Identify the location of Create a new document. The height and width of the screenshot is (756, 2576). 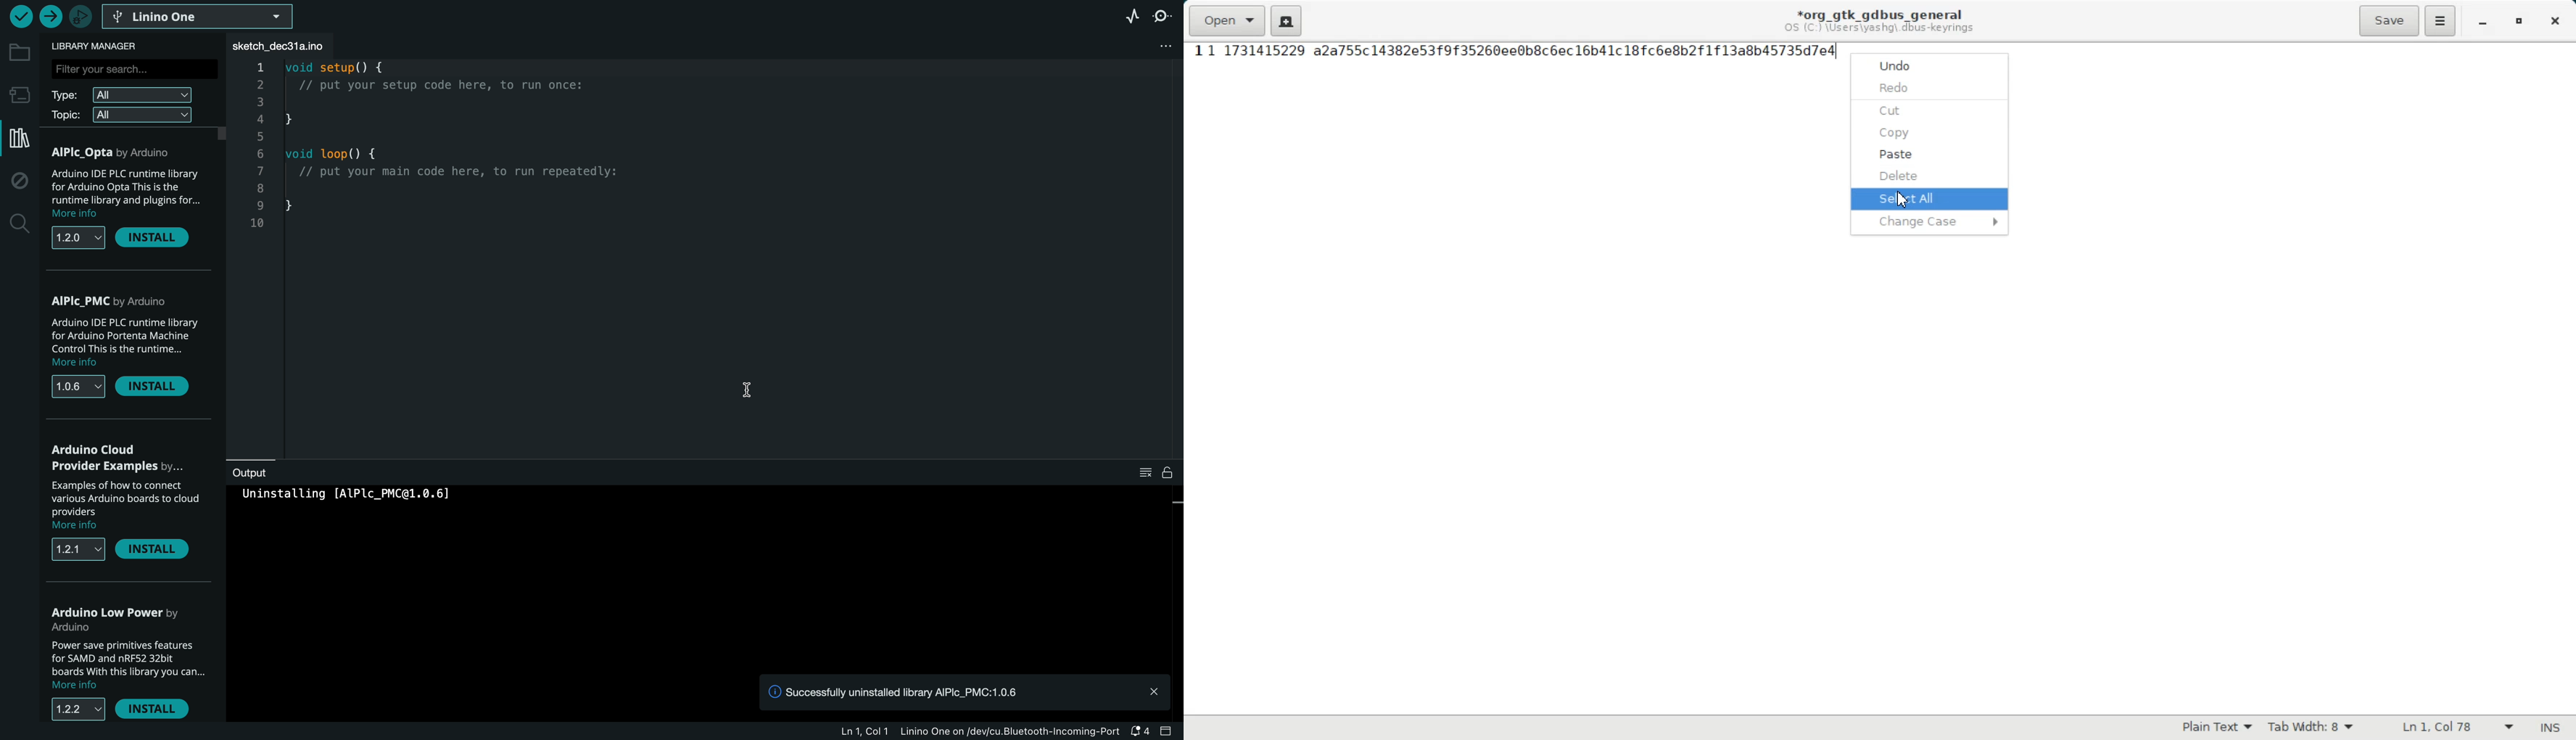
(1287, 20).